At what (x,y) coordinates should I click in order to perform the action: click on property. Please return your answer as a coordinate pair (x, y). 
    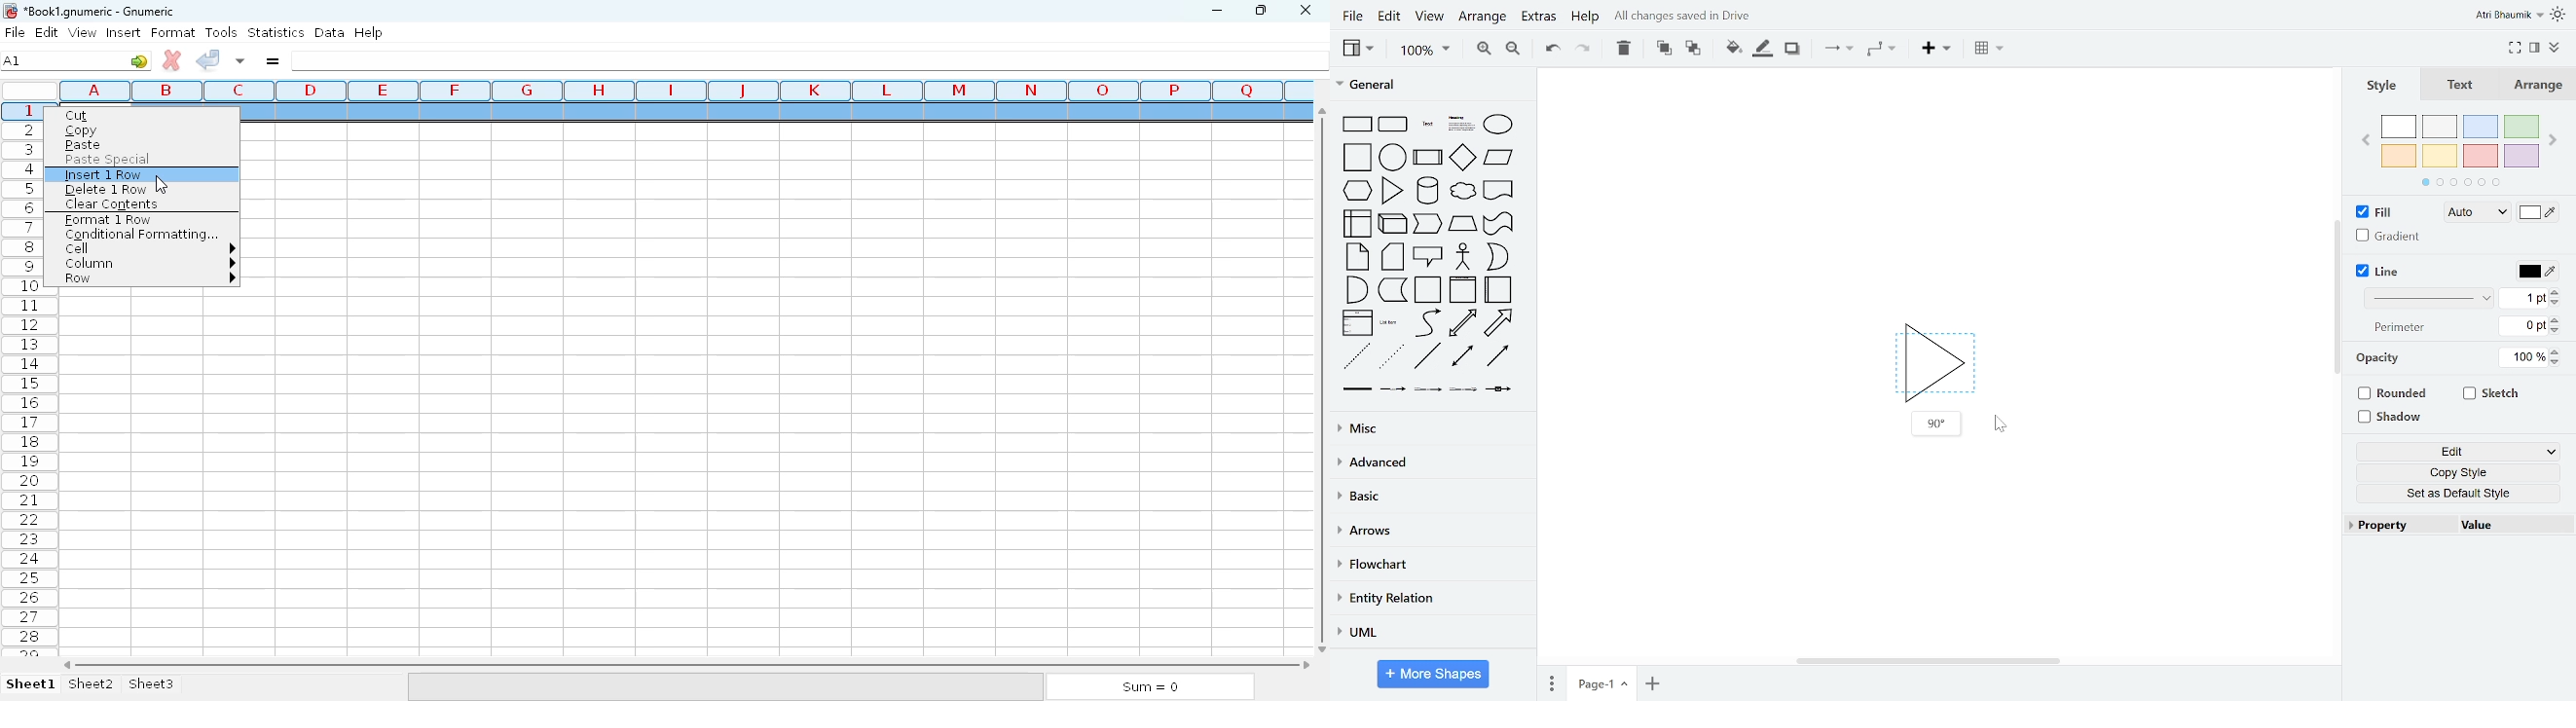
    Looking at the image, I should click on (2396, 525).